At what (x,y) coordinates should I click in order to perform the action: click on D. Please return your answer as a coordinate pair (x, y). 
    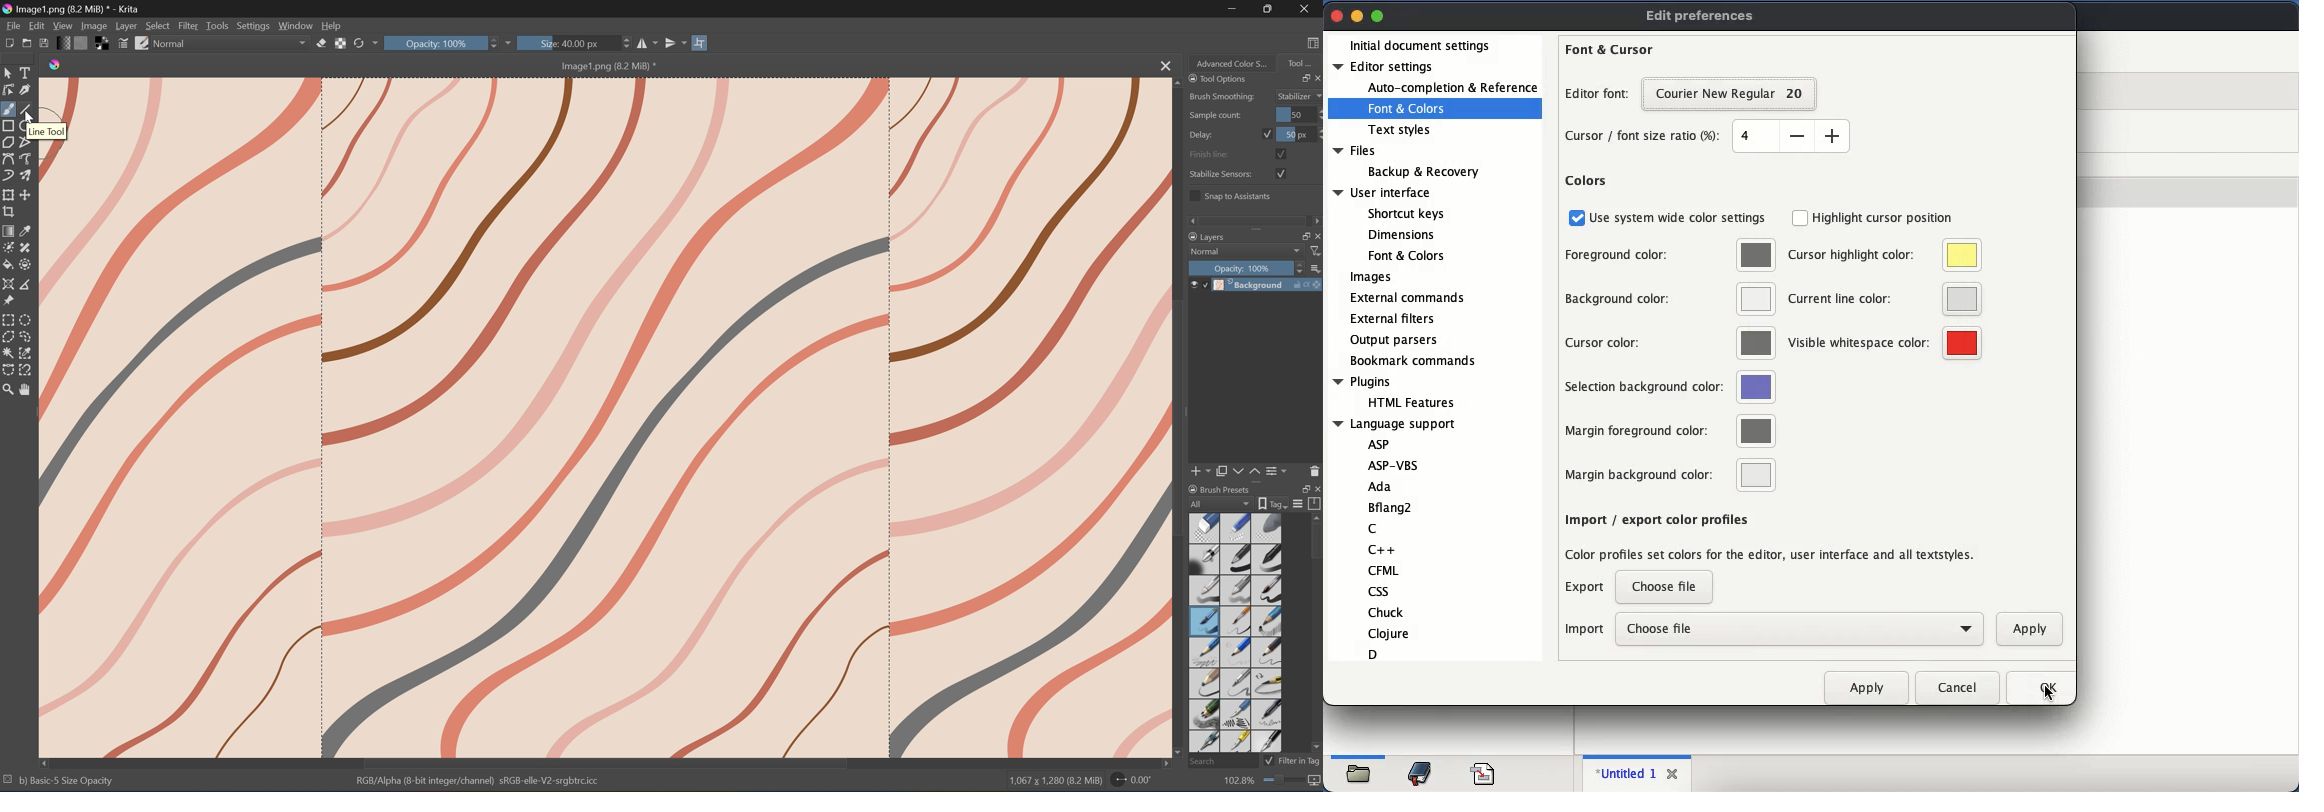
    Looking at the image, I should click on (1376, 653).